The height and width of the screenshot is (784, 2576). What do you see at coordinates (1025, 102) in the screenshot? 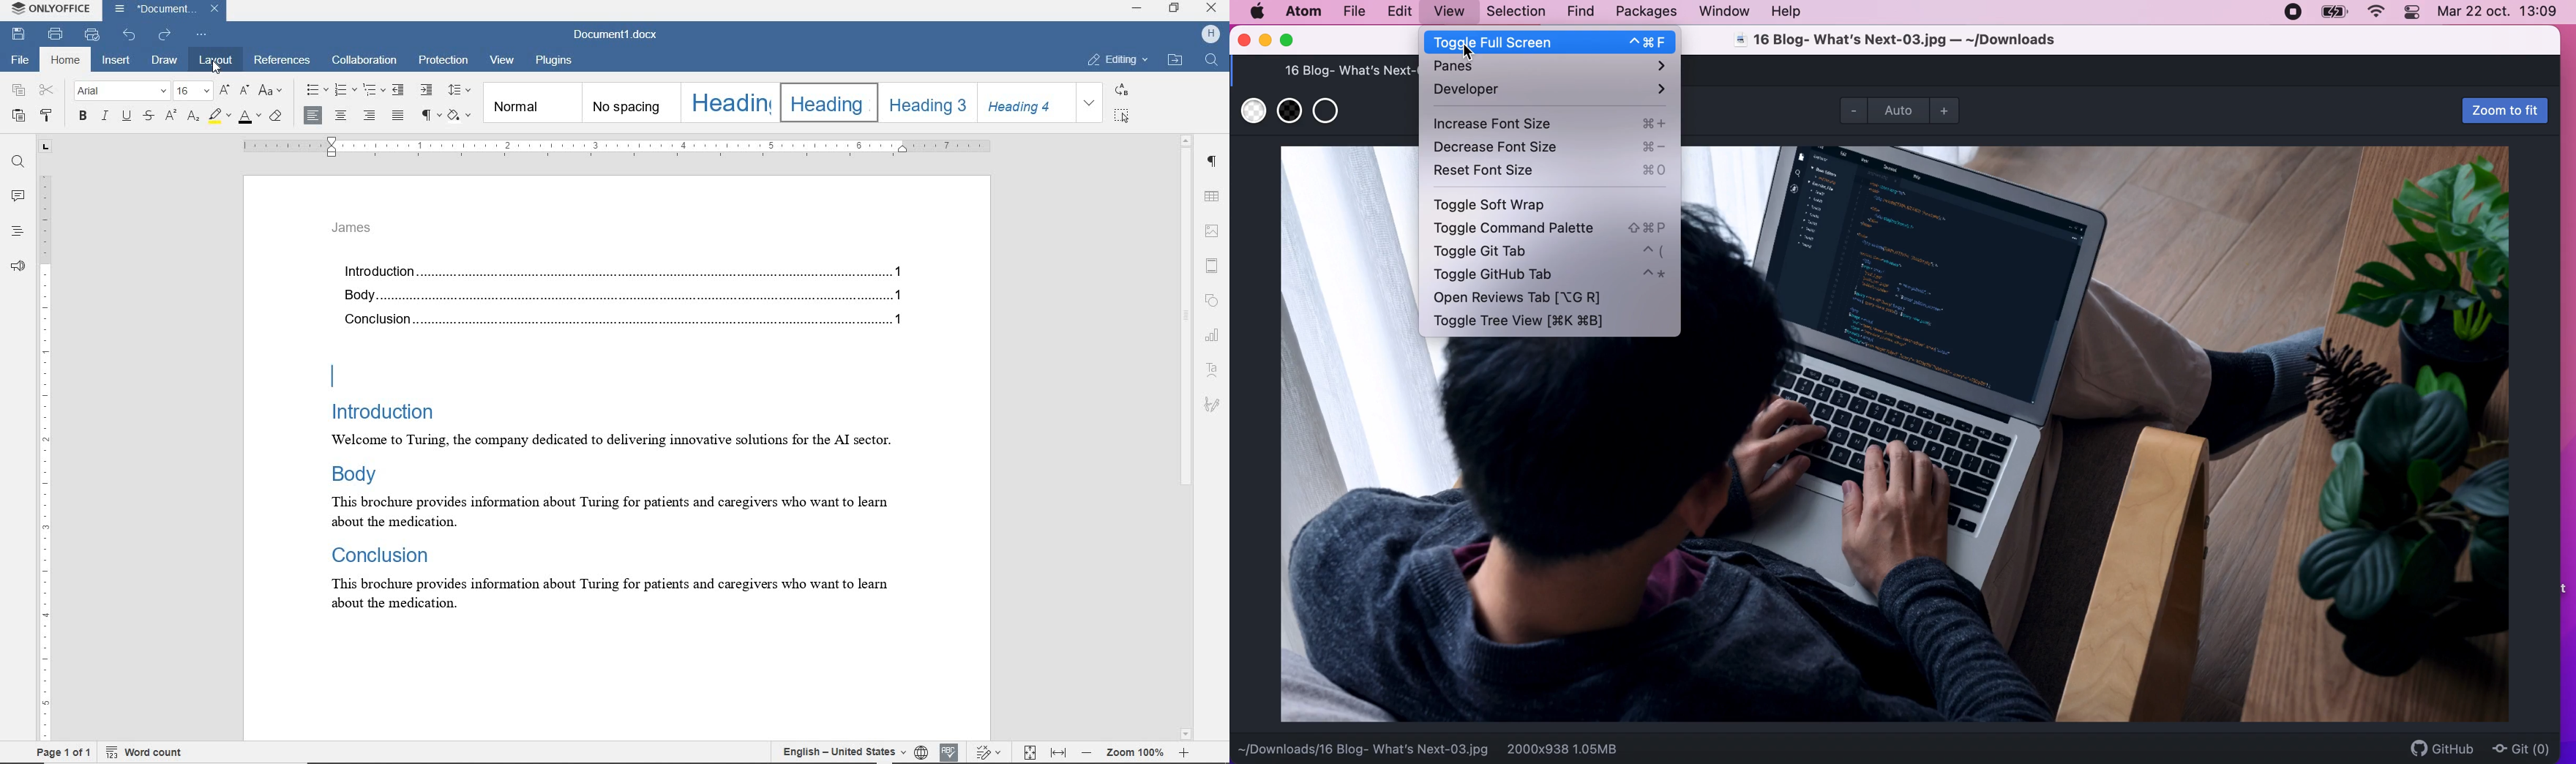
I see `HEADING 4` at bounding box center [1025, 102].